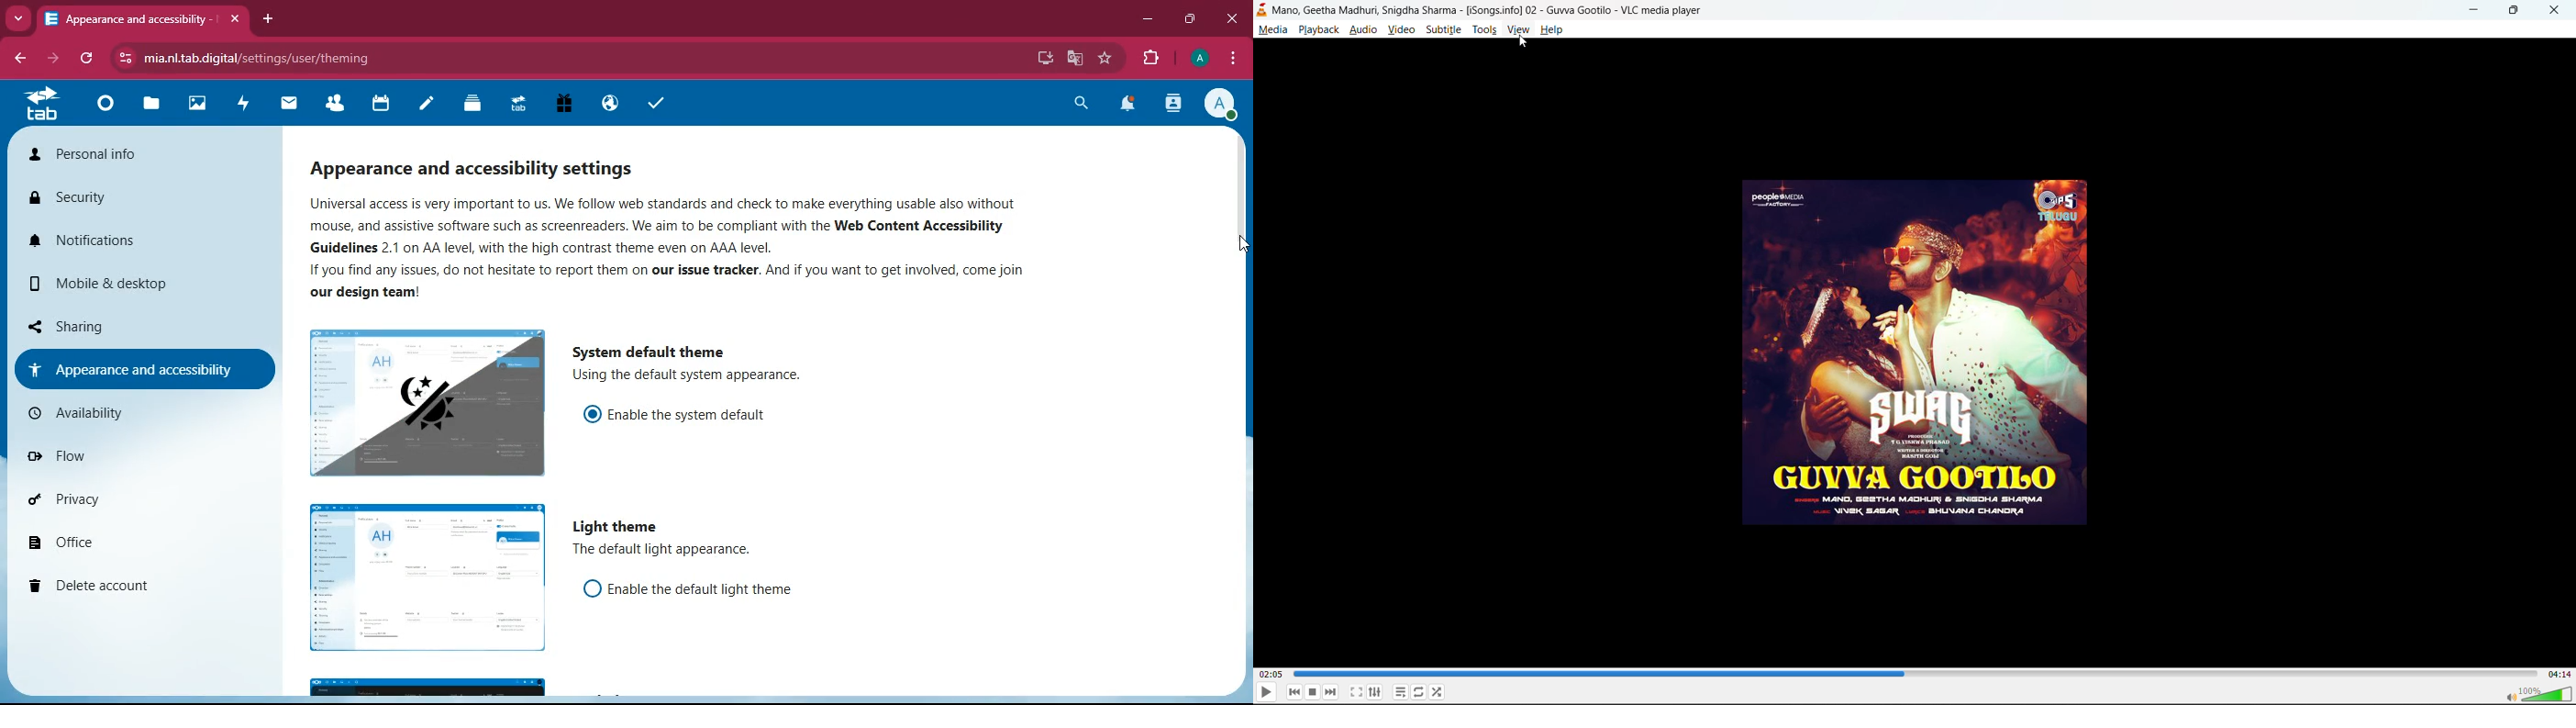  What do you see at coordinates (86, 58) in the screenshot?
I see `refresh` at bounding box center [86, 58].